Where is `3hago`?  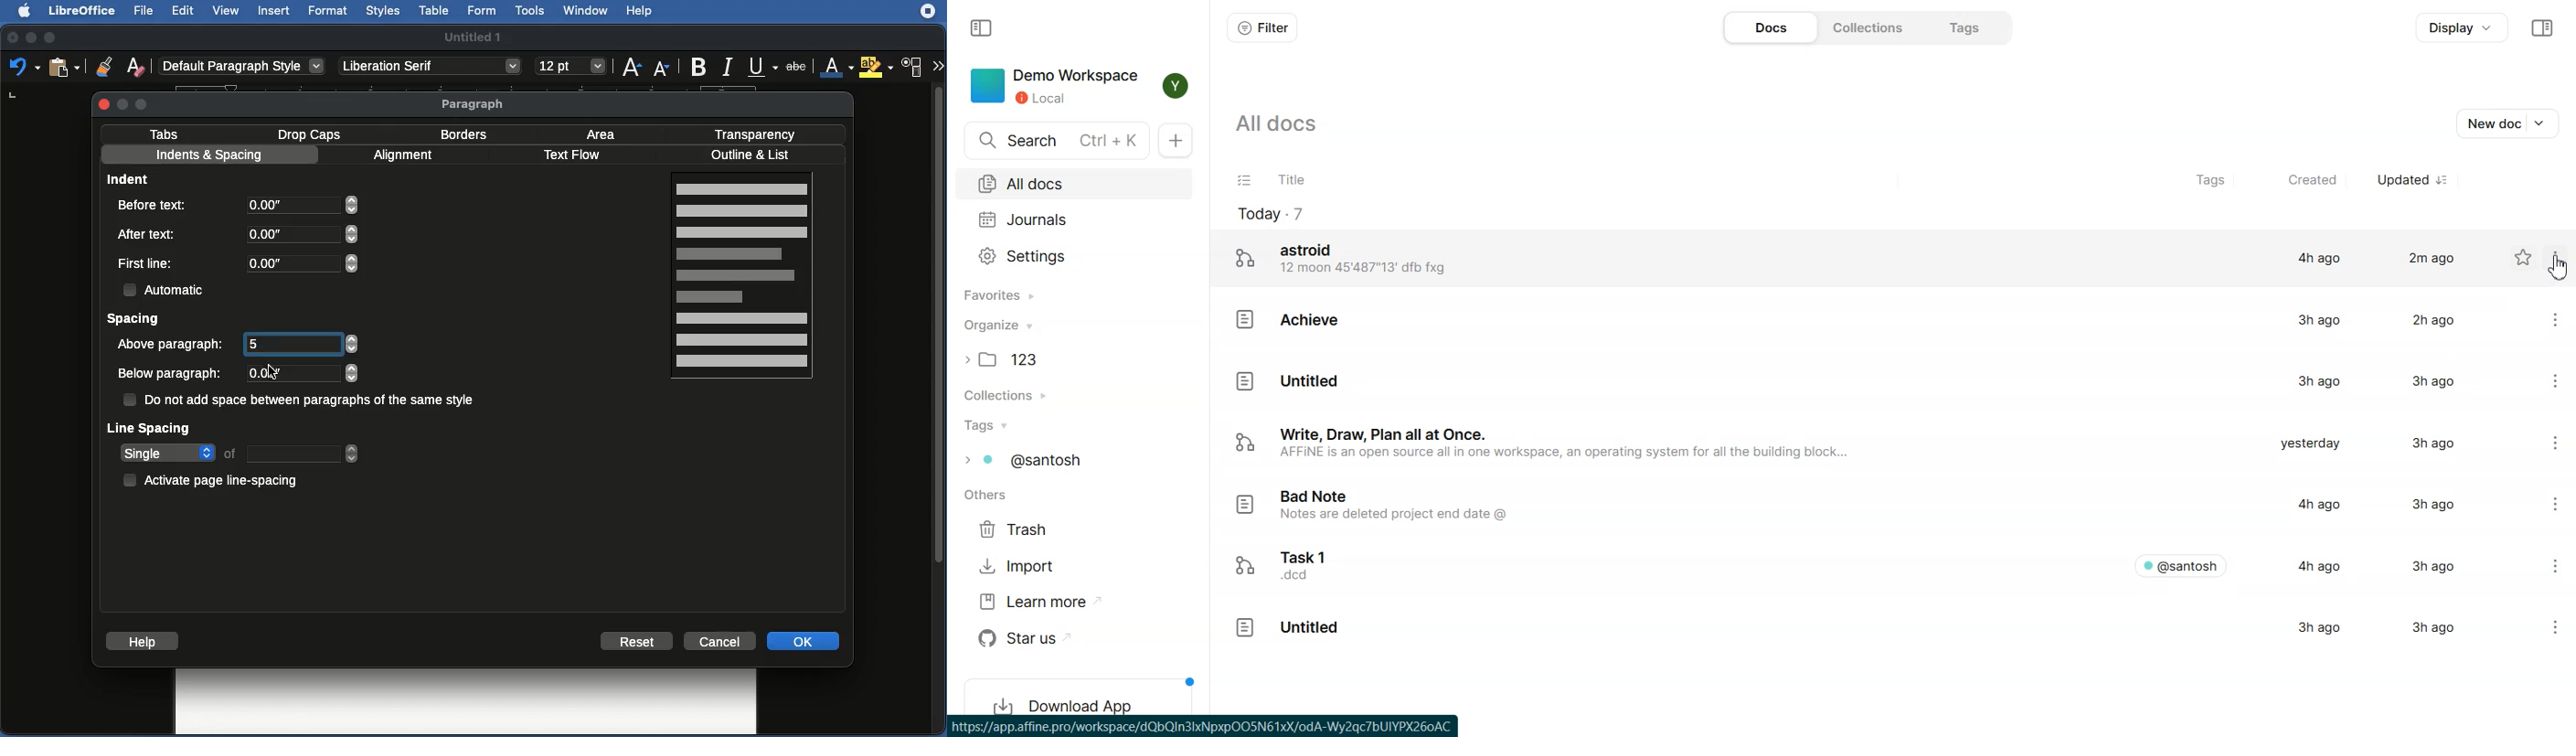 3hago is located at coordinates (2429, 629).